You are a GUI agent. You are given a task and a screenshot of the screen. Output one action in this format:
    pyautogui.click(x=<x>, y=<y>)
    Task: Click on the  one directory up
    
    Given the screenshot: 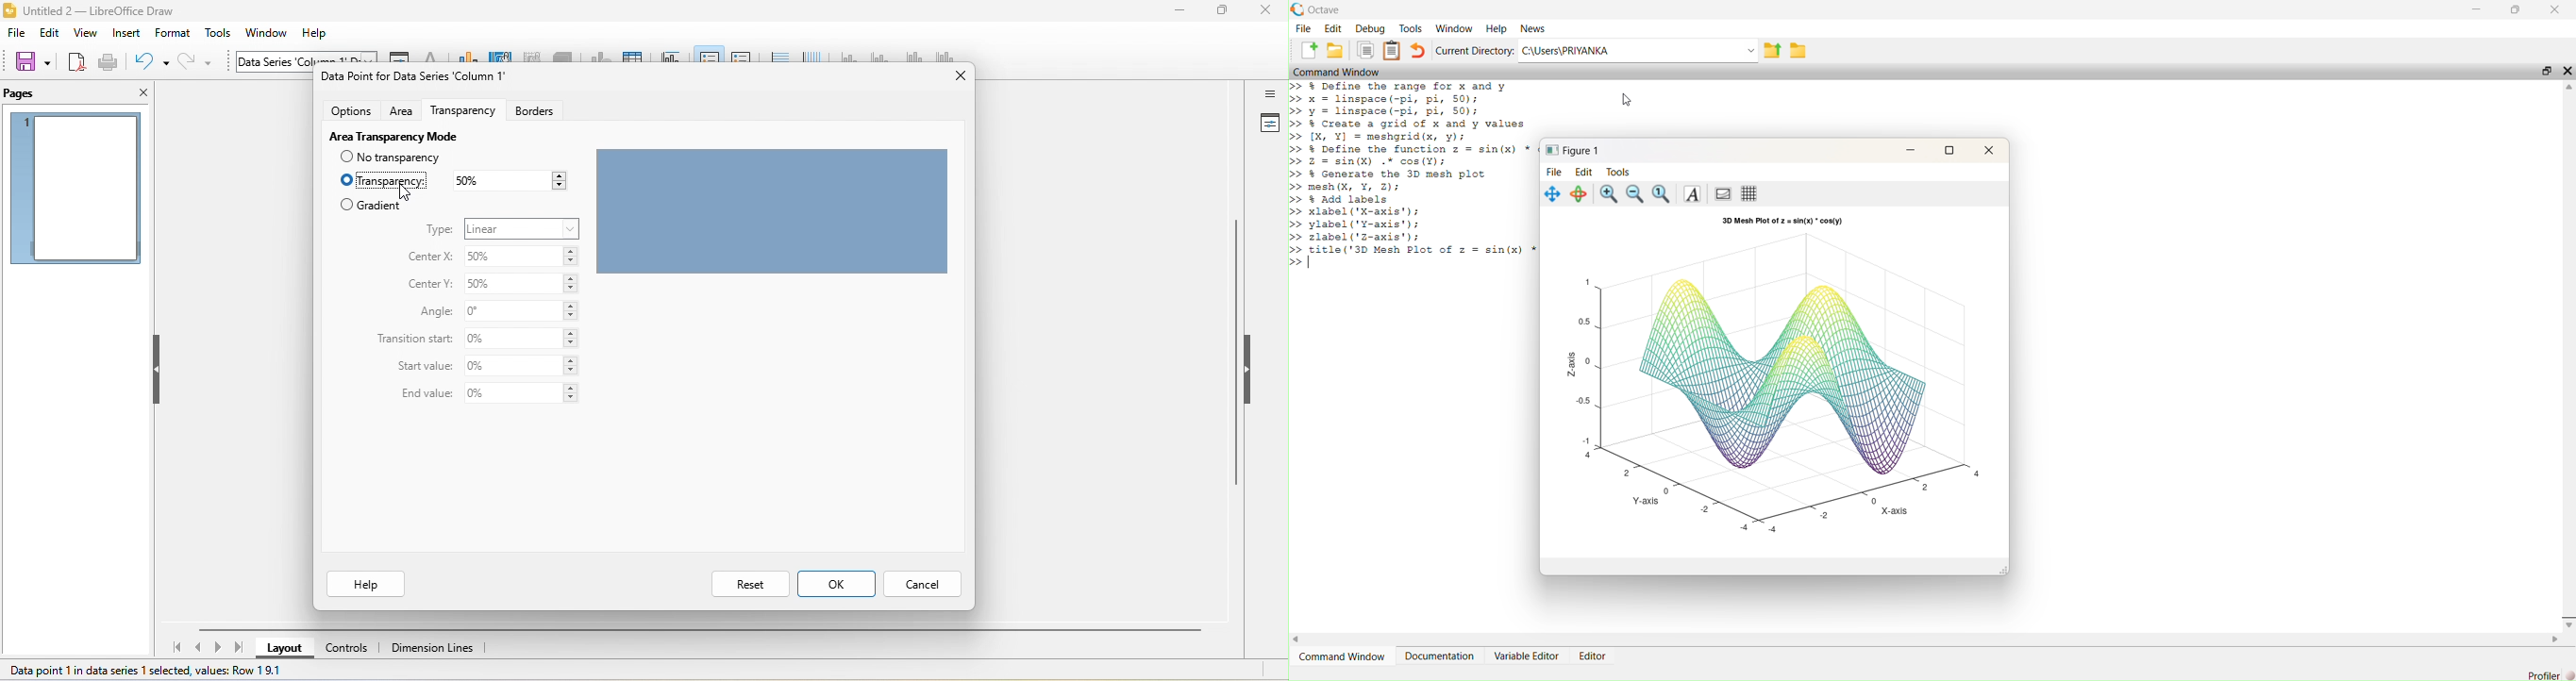 What is the action you would take?
    pyautogui.click(x=1772, y=50)
    